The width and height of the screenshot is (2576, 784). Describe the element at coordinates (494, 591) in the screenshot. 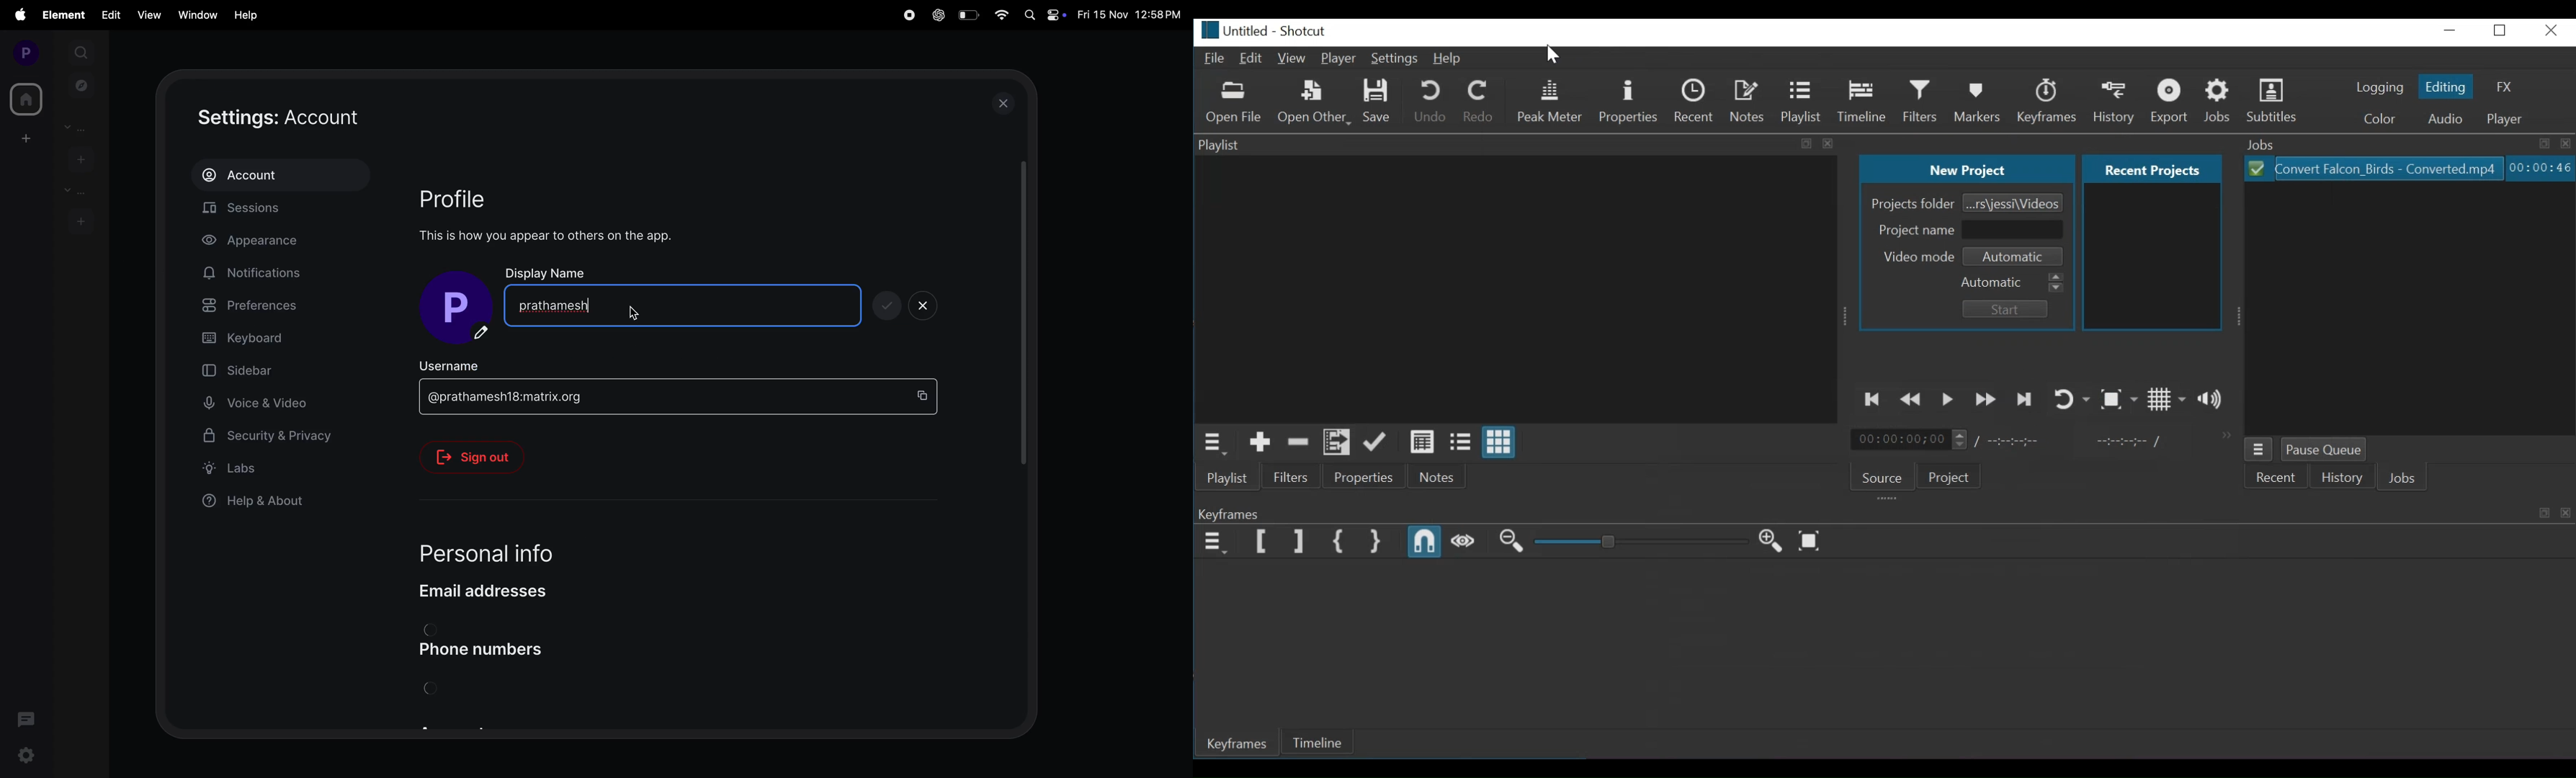

I see `email addresses` at that location.